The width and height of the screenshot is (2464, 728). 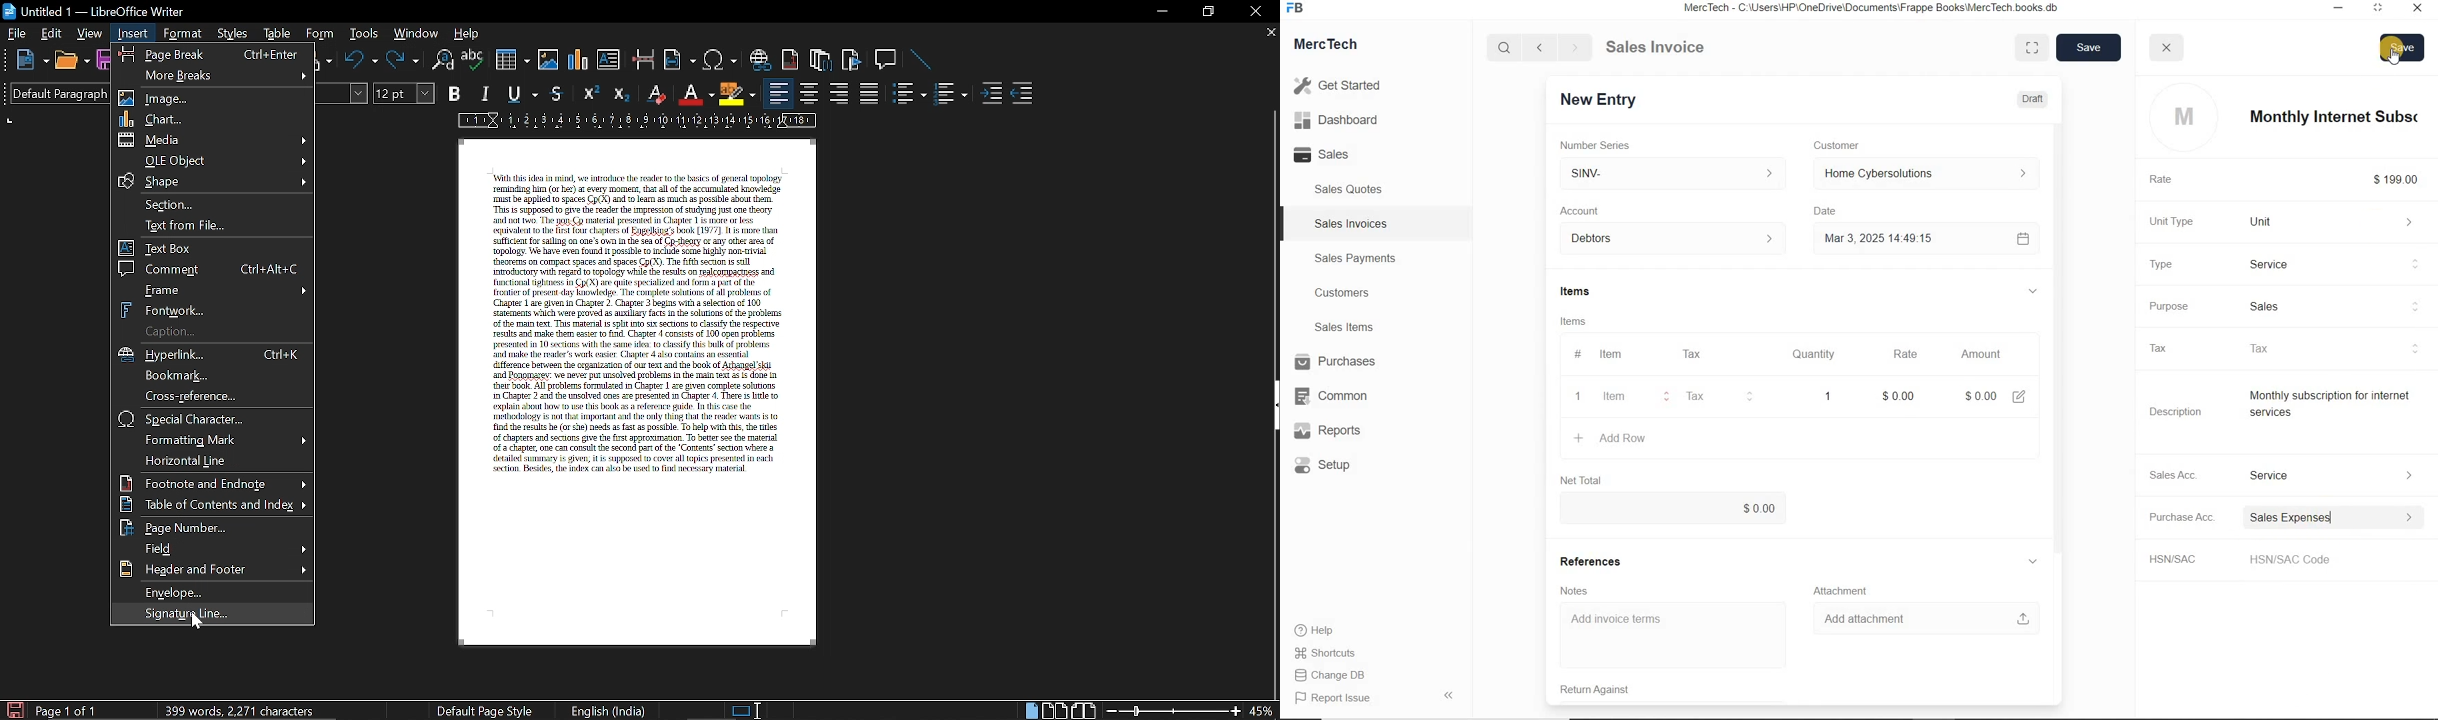 What do you see at coordinates (1083, 710) in the screenshot?
I see `book view` at bounding box center [1083, 710].